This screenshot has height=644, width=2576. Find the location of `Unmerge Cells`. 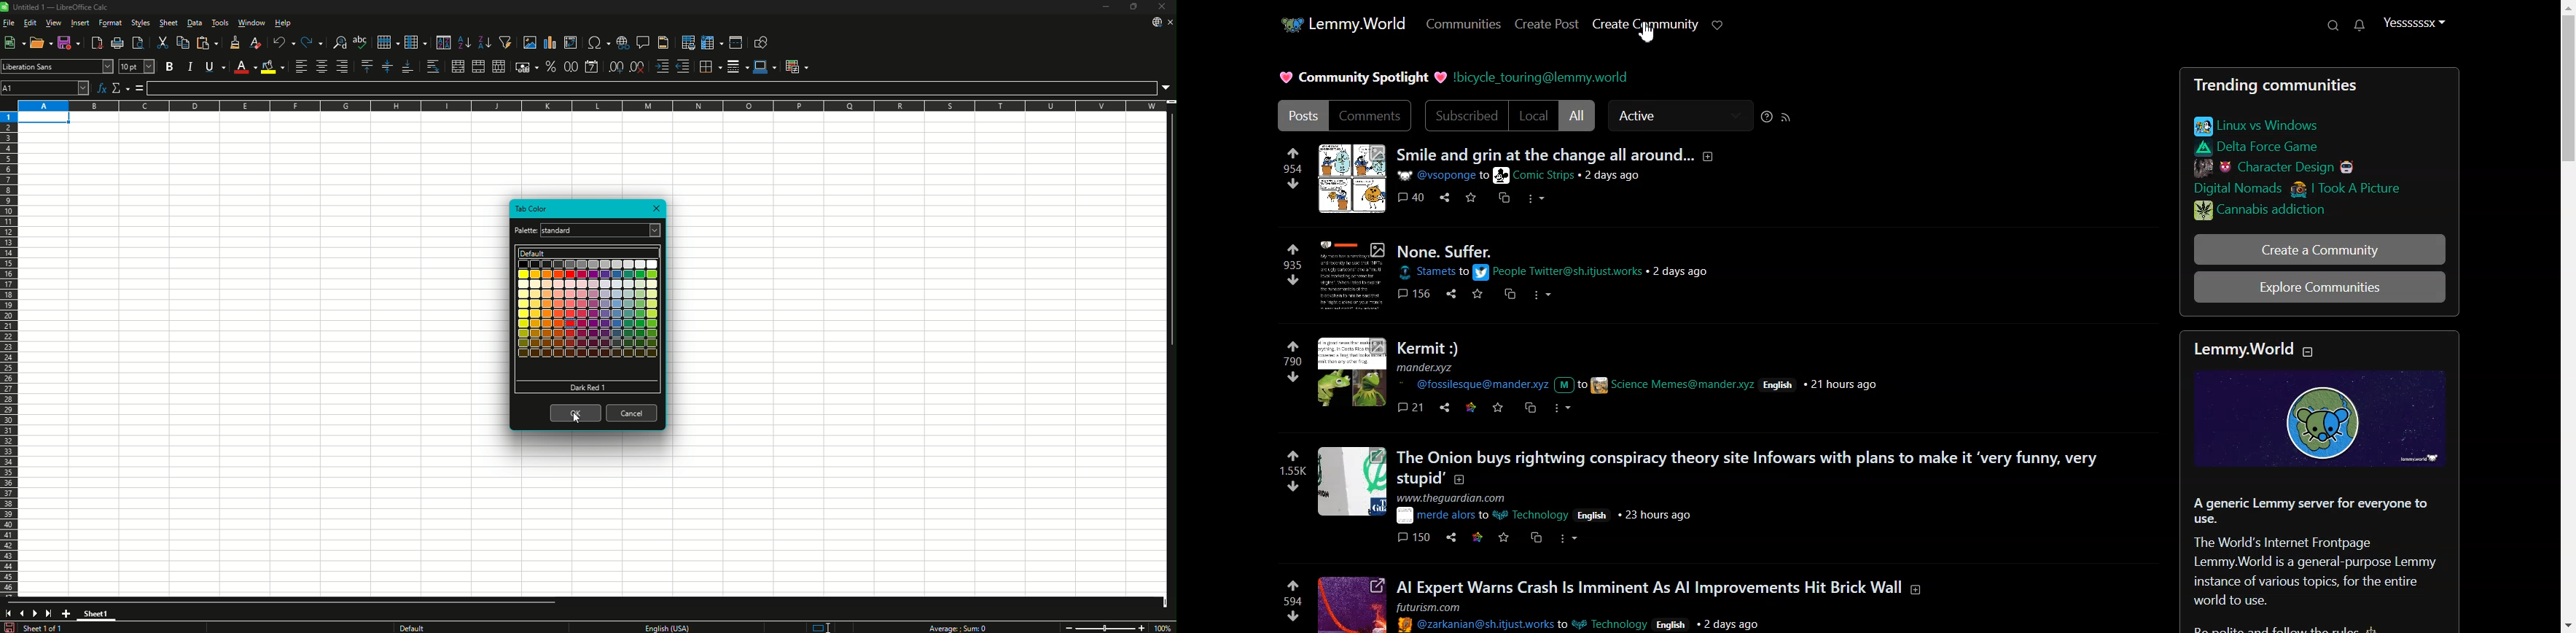

Unmerge Cells is located at coordinates (499, 66).